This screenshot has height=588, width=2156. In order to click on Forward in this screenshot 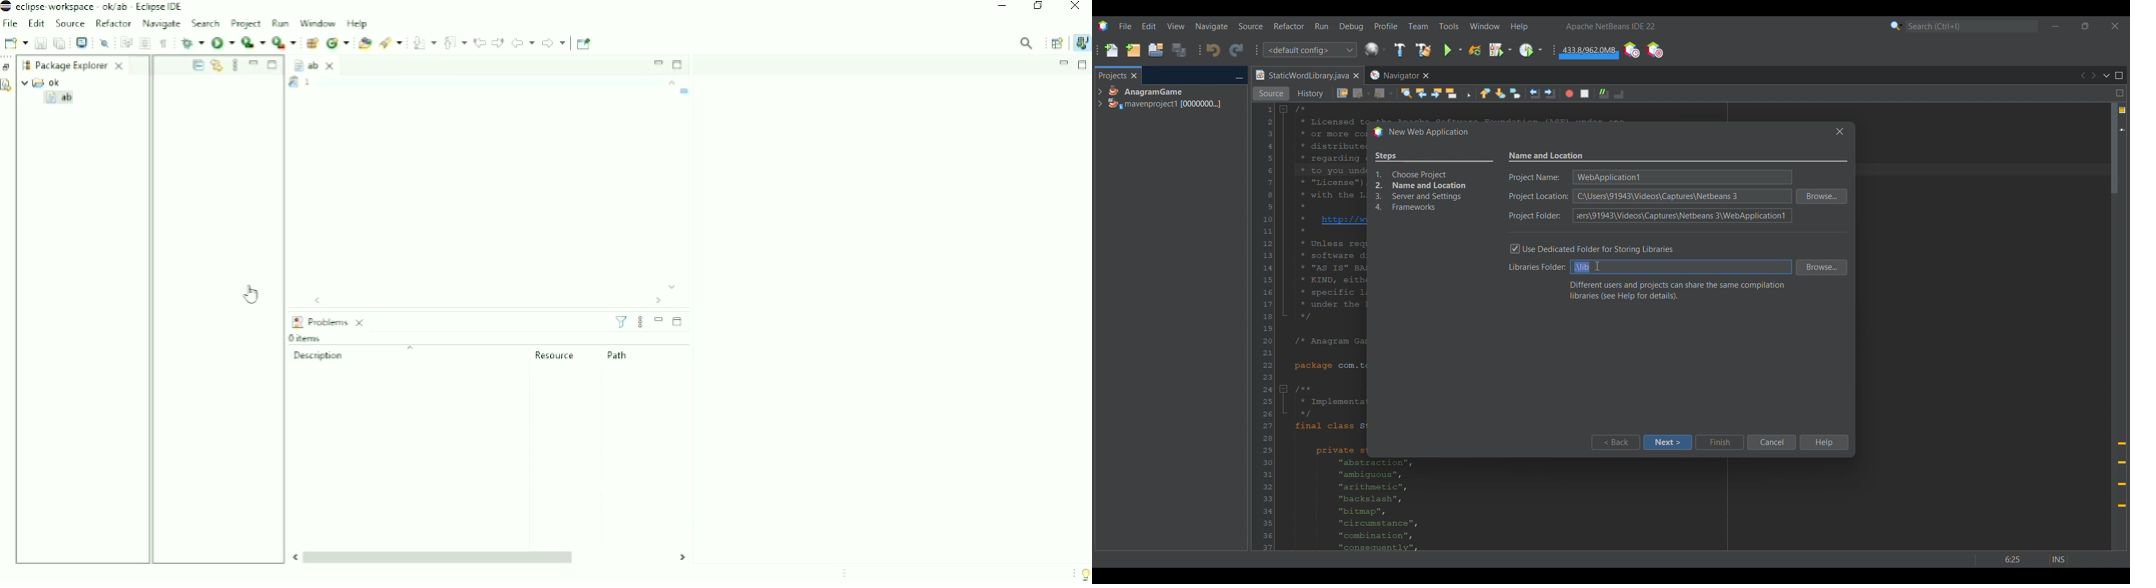, I will do `click(1383, 94)`.